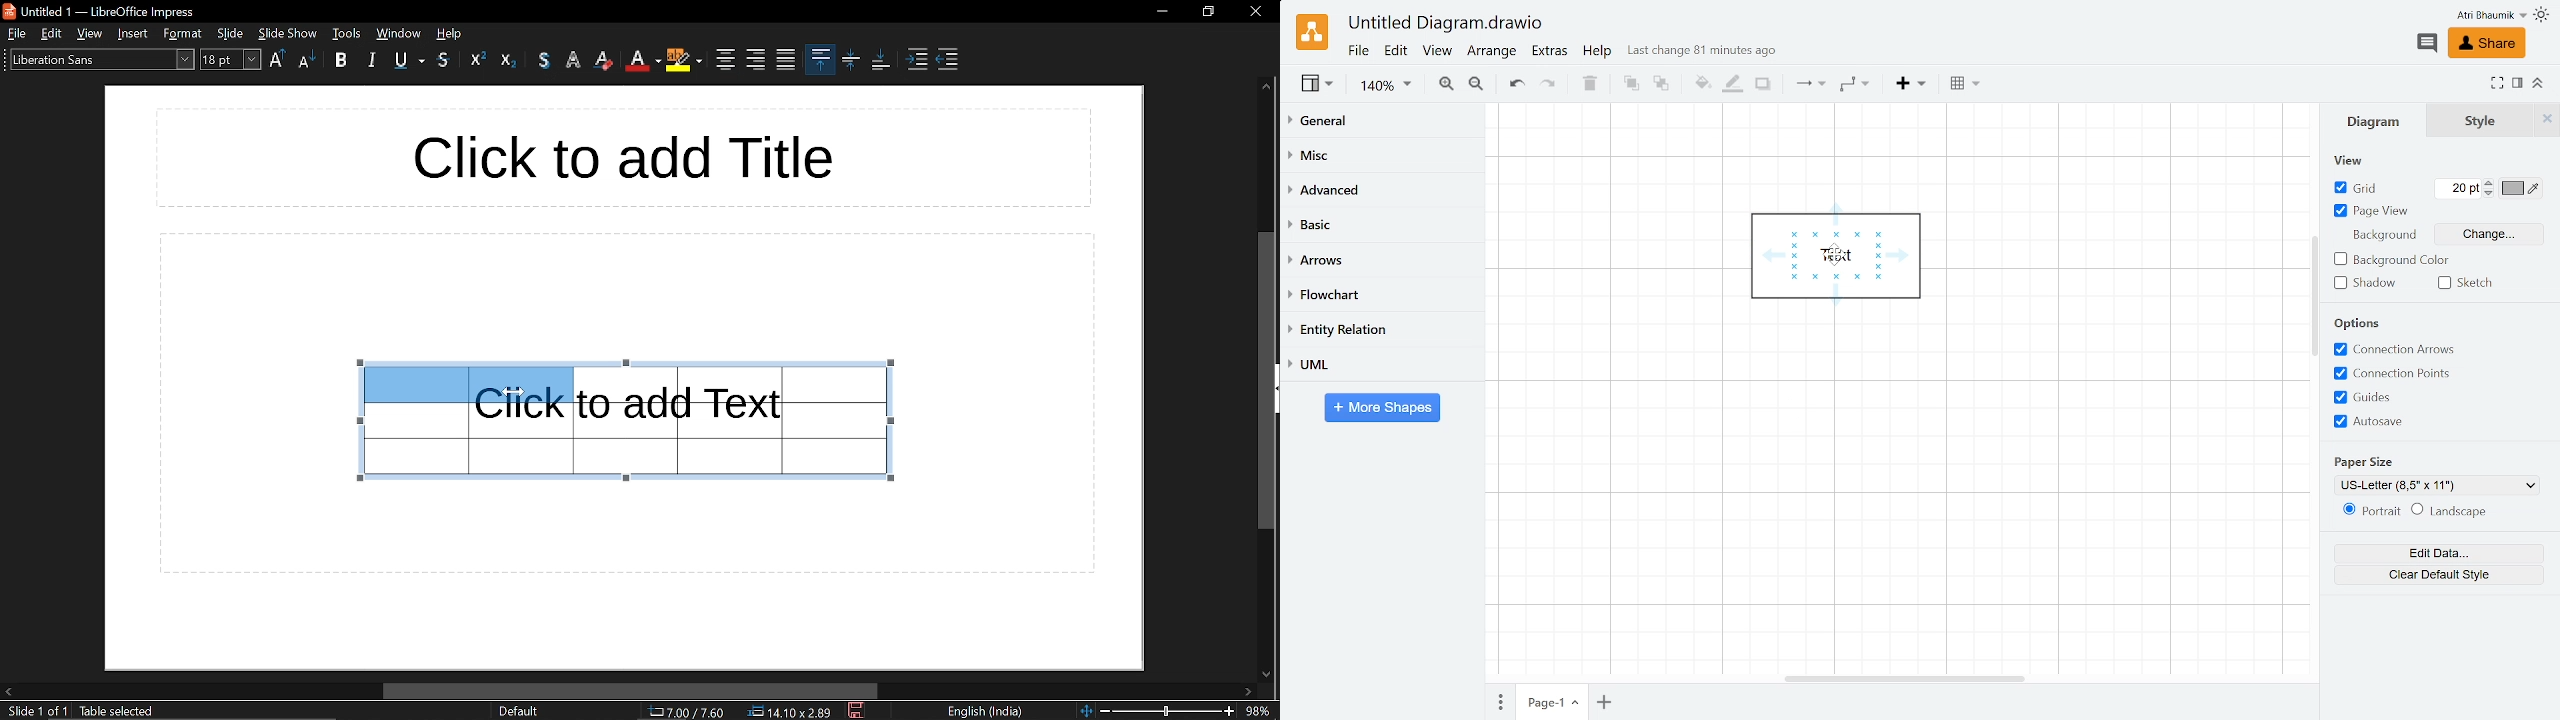 The image size is (2576, 728). Describe the element at coordinates (2374, 121) in the screenshot. I see `Diagram` at that location.